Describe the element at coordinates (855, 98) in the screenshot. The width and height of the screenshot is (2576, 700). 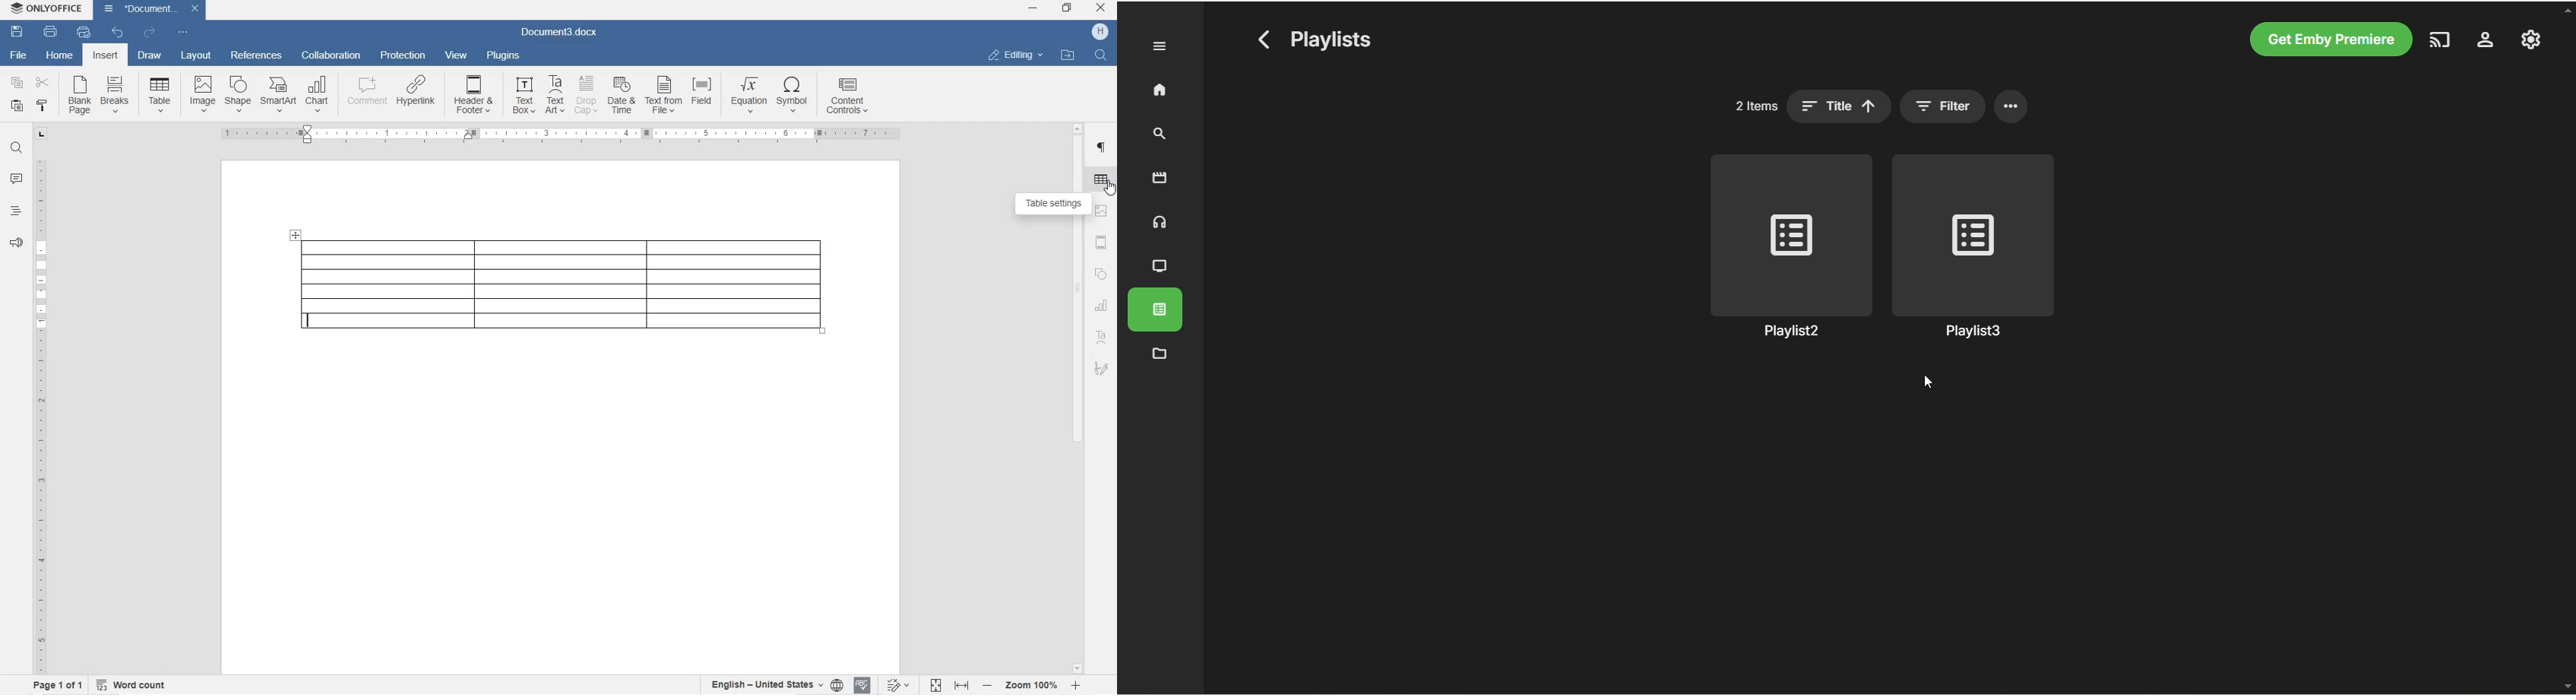
I see `CONTENT CONTROLS` at that location.